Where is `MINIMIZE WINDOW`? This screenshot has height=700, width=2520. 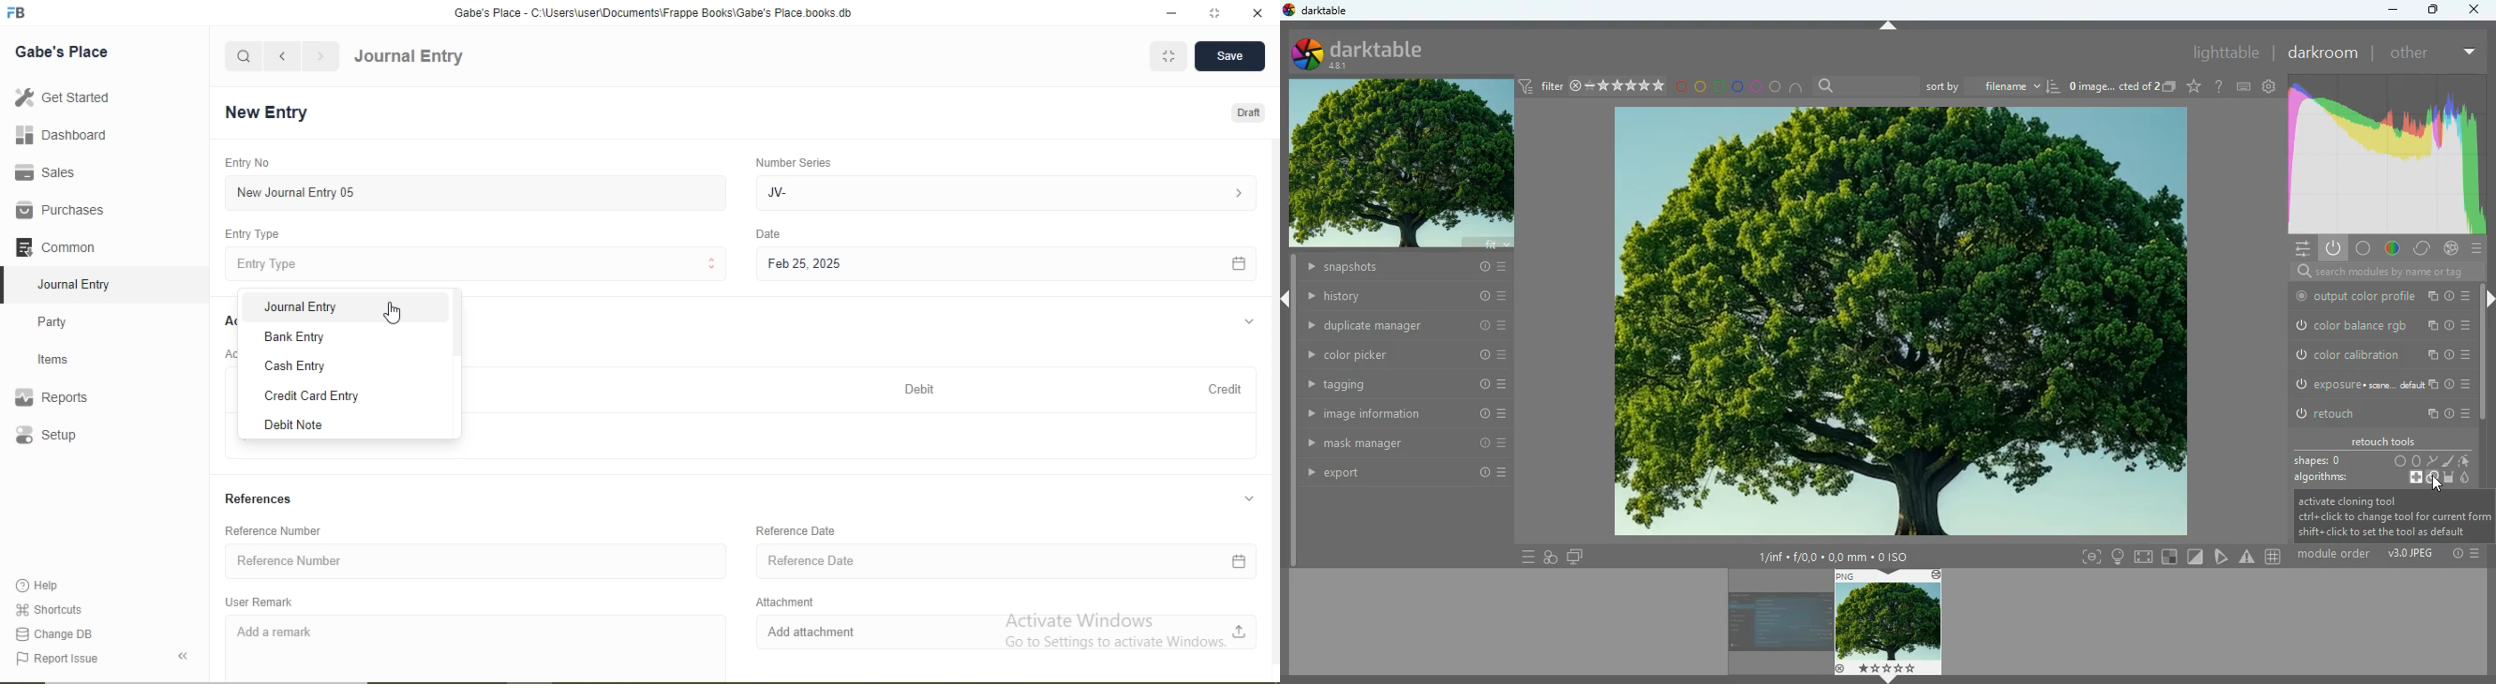
MINIMIZE WINDOW is located at coordinates (1166, 56).